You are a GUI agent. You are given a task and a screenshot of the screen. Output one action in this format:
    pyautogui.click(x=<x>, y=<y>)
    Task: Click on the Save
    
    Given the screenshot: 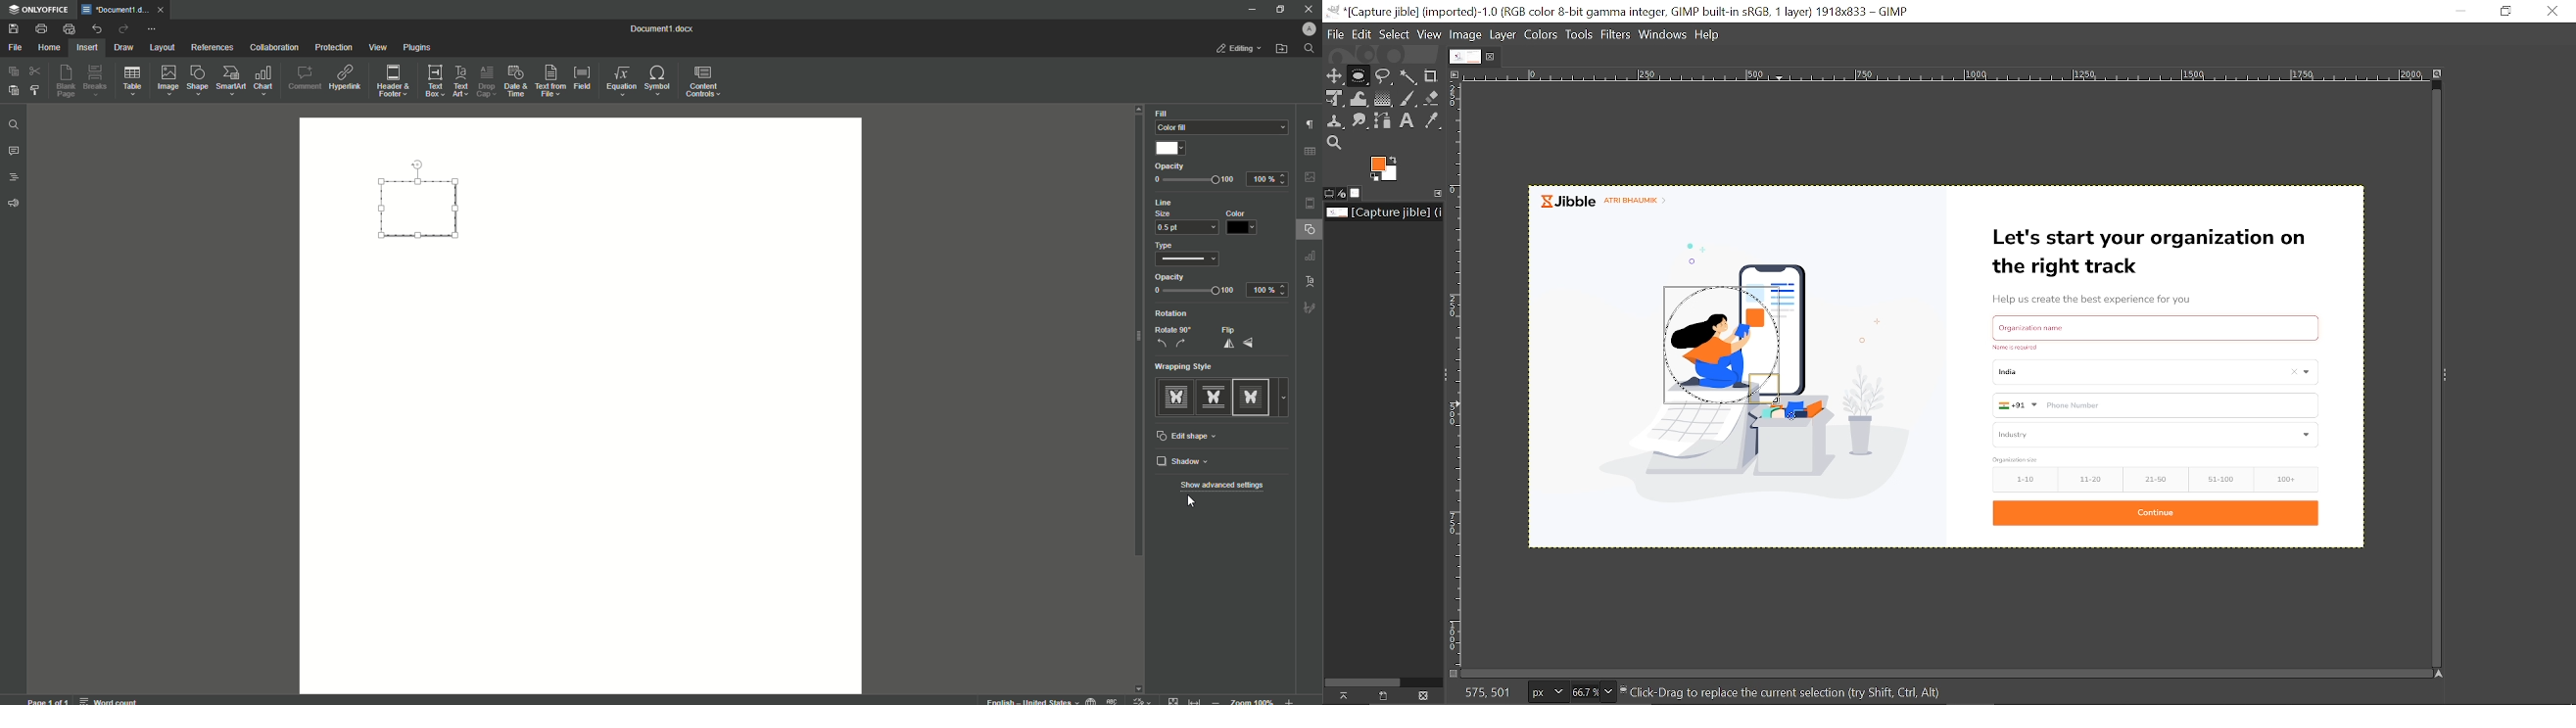 What is the action you would take?
    pyautogui.click(x=15, y=30)
    